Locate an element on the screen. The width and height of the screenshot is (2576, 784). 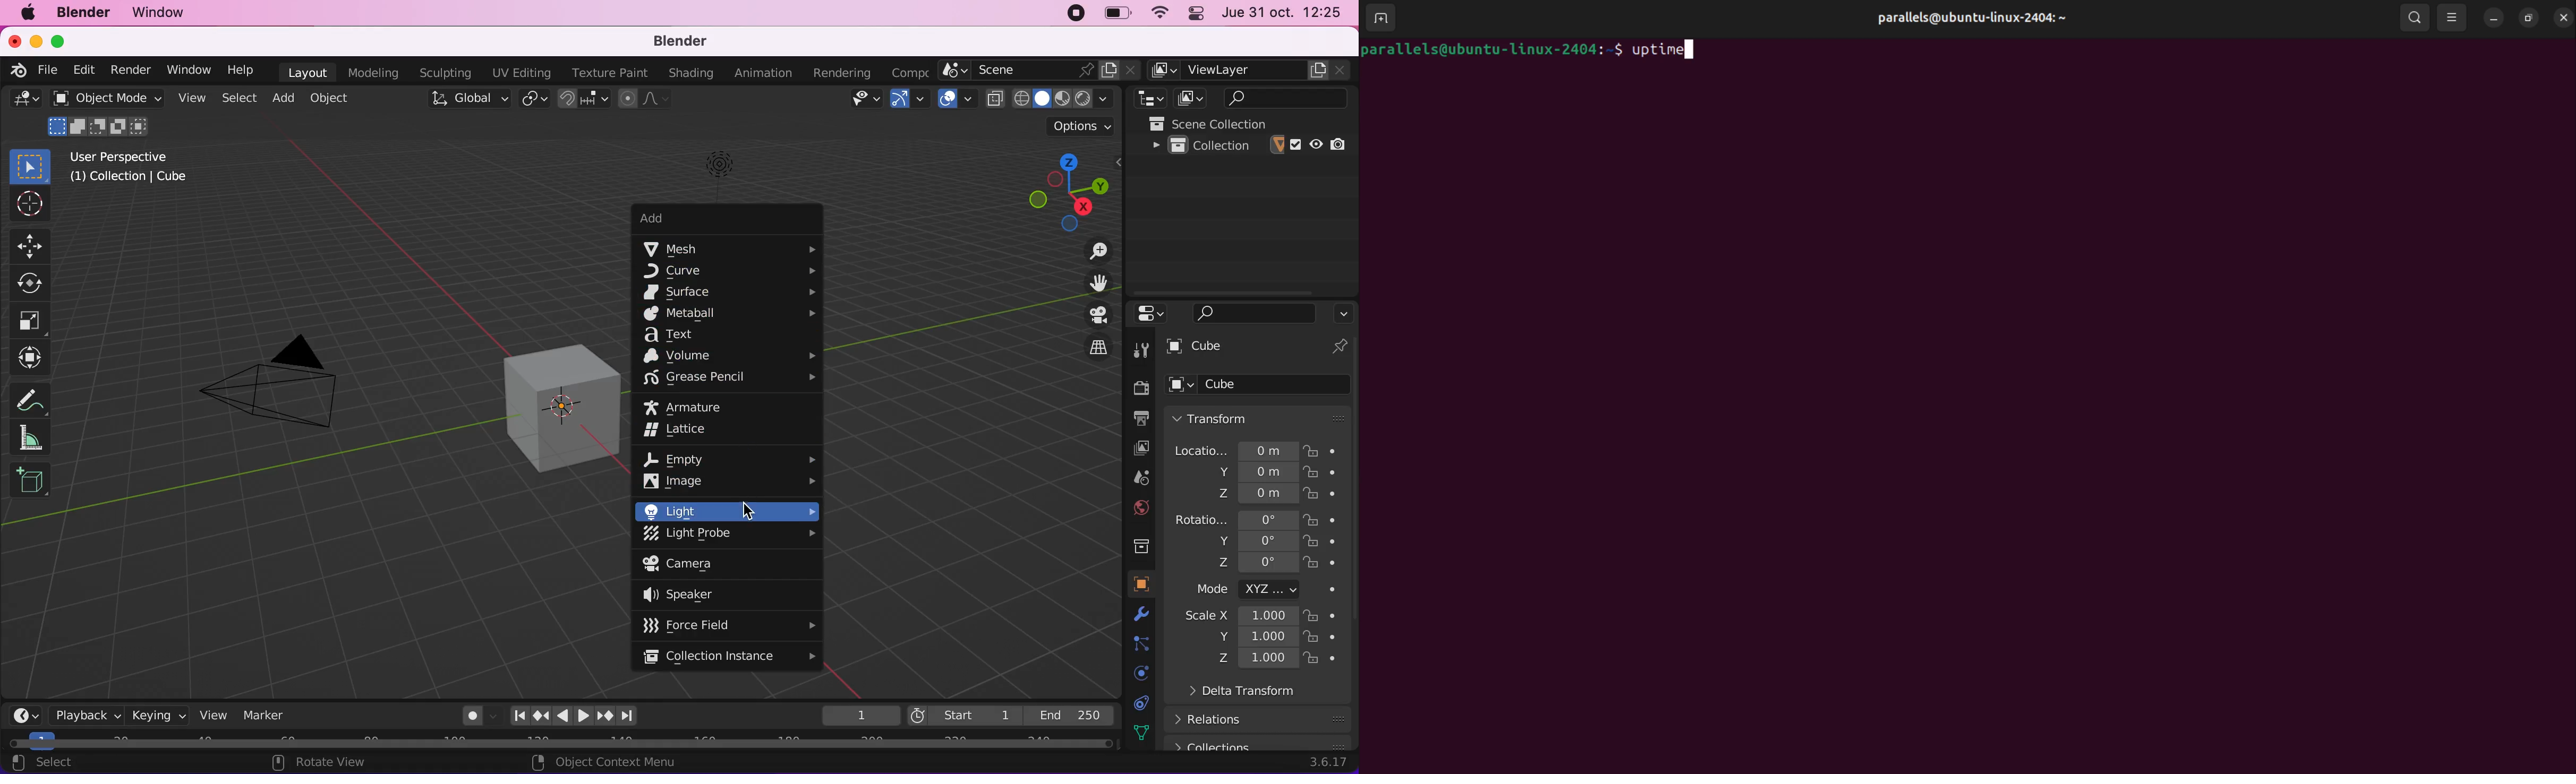
collection instance is located at coordinates (730, 657).